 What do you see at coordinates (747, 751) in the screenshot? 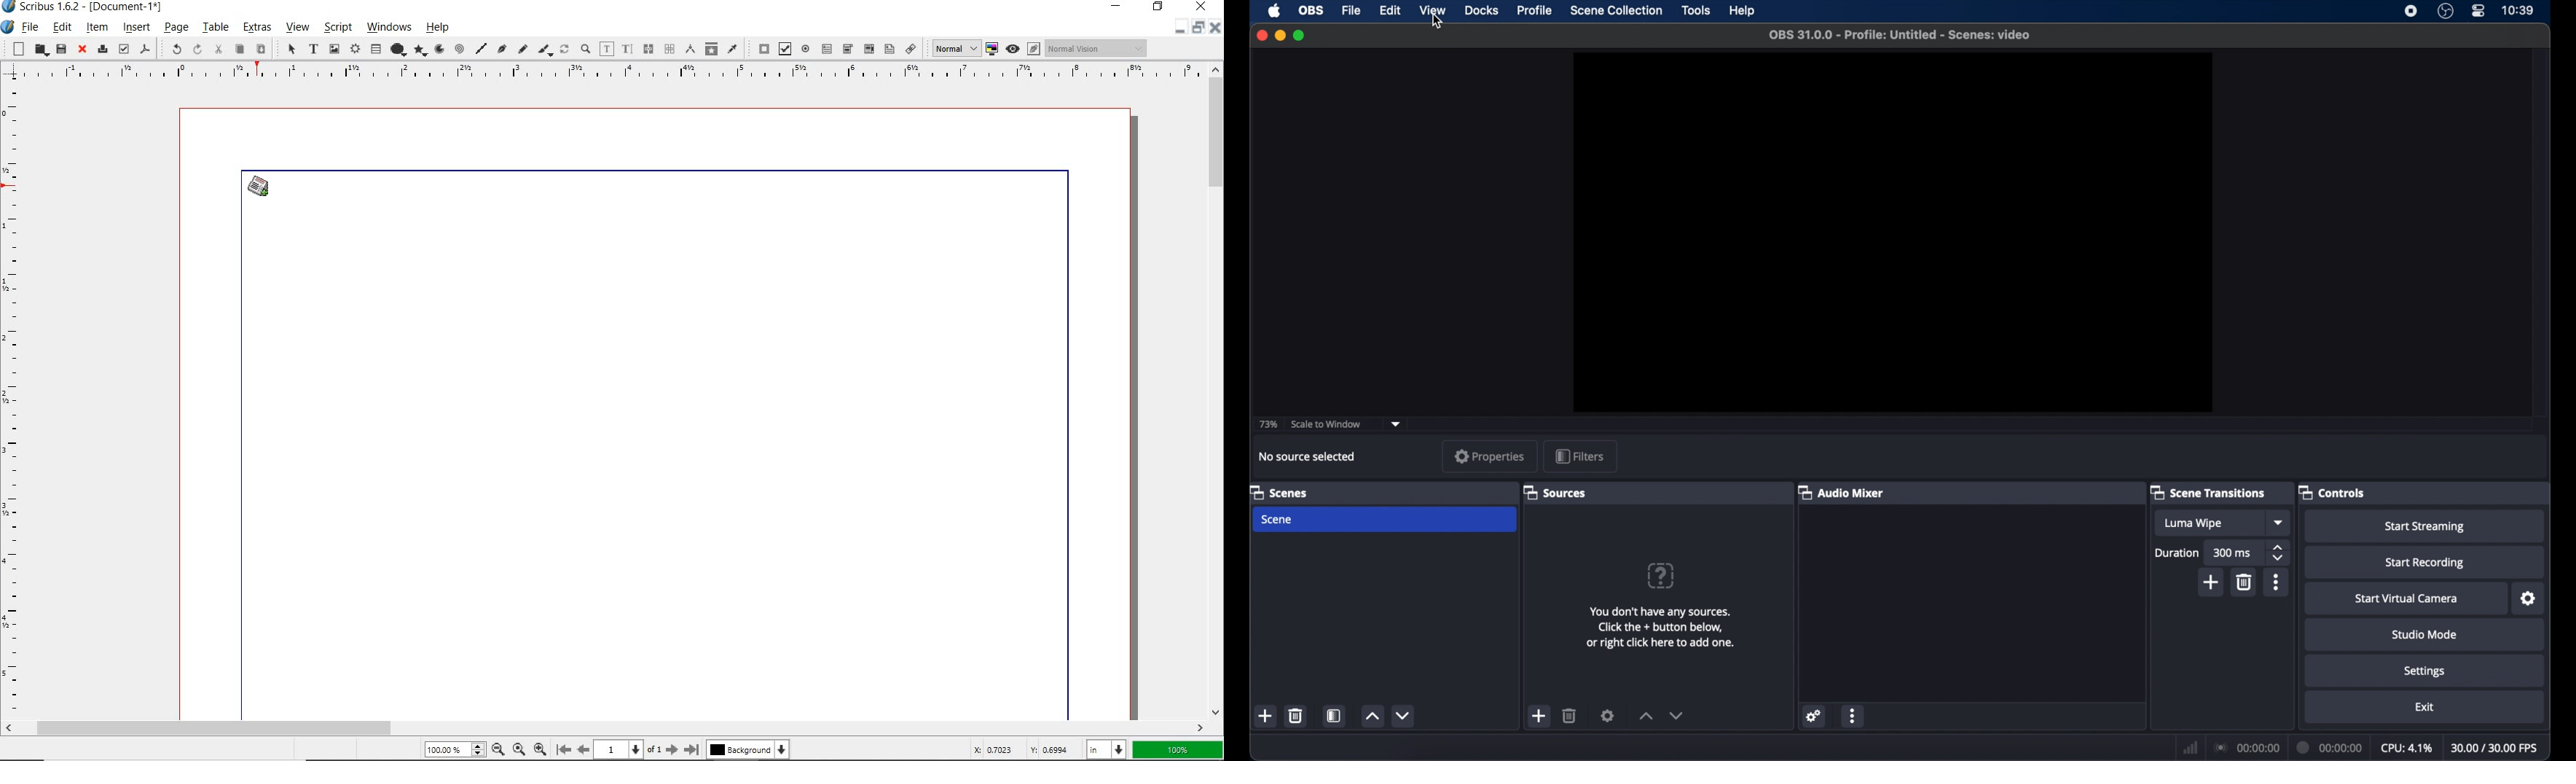
I see `Background` at bounding box center [747, 751].